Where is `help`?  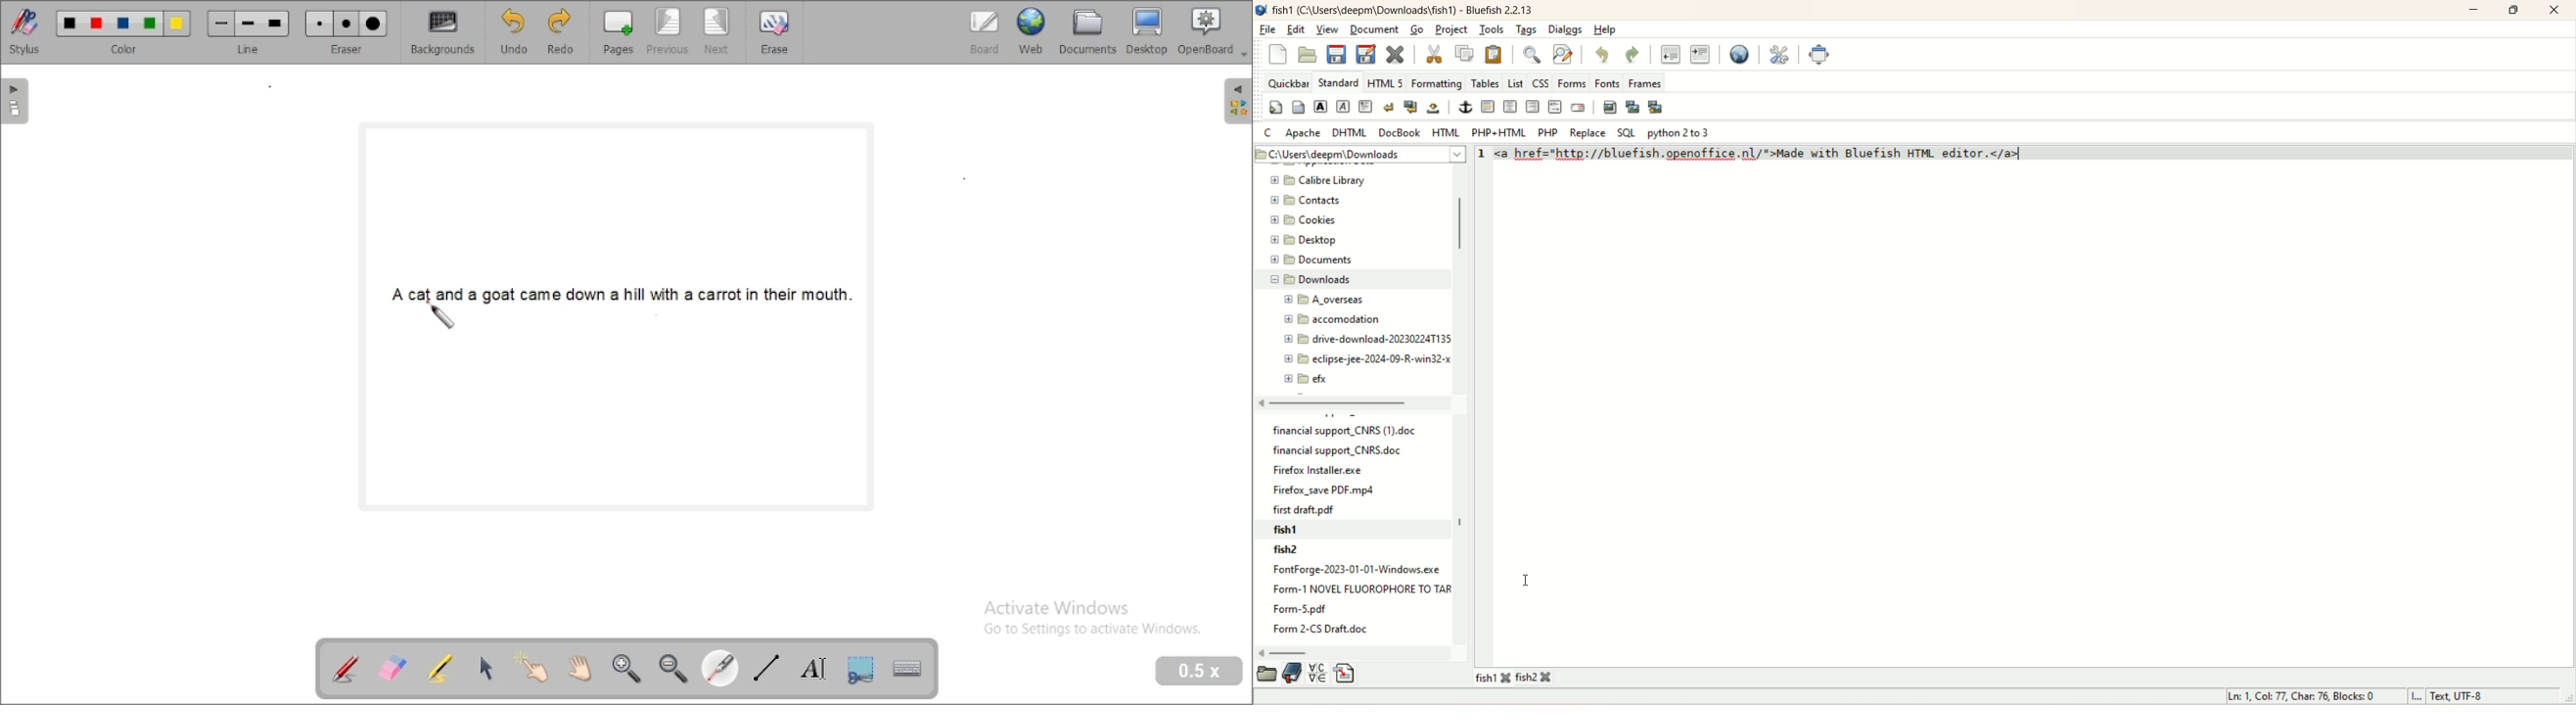
help is located at coordinates (1605, 30).